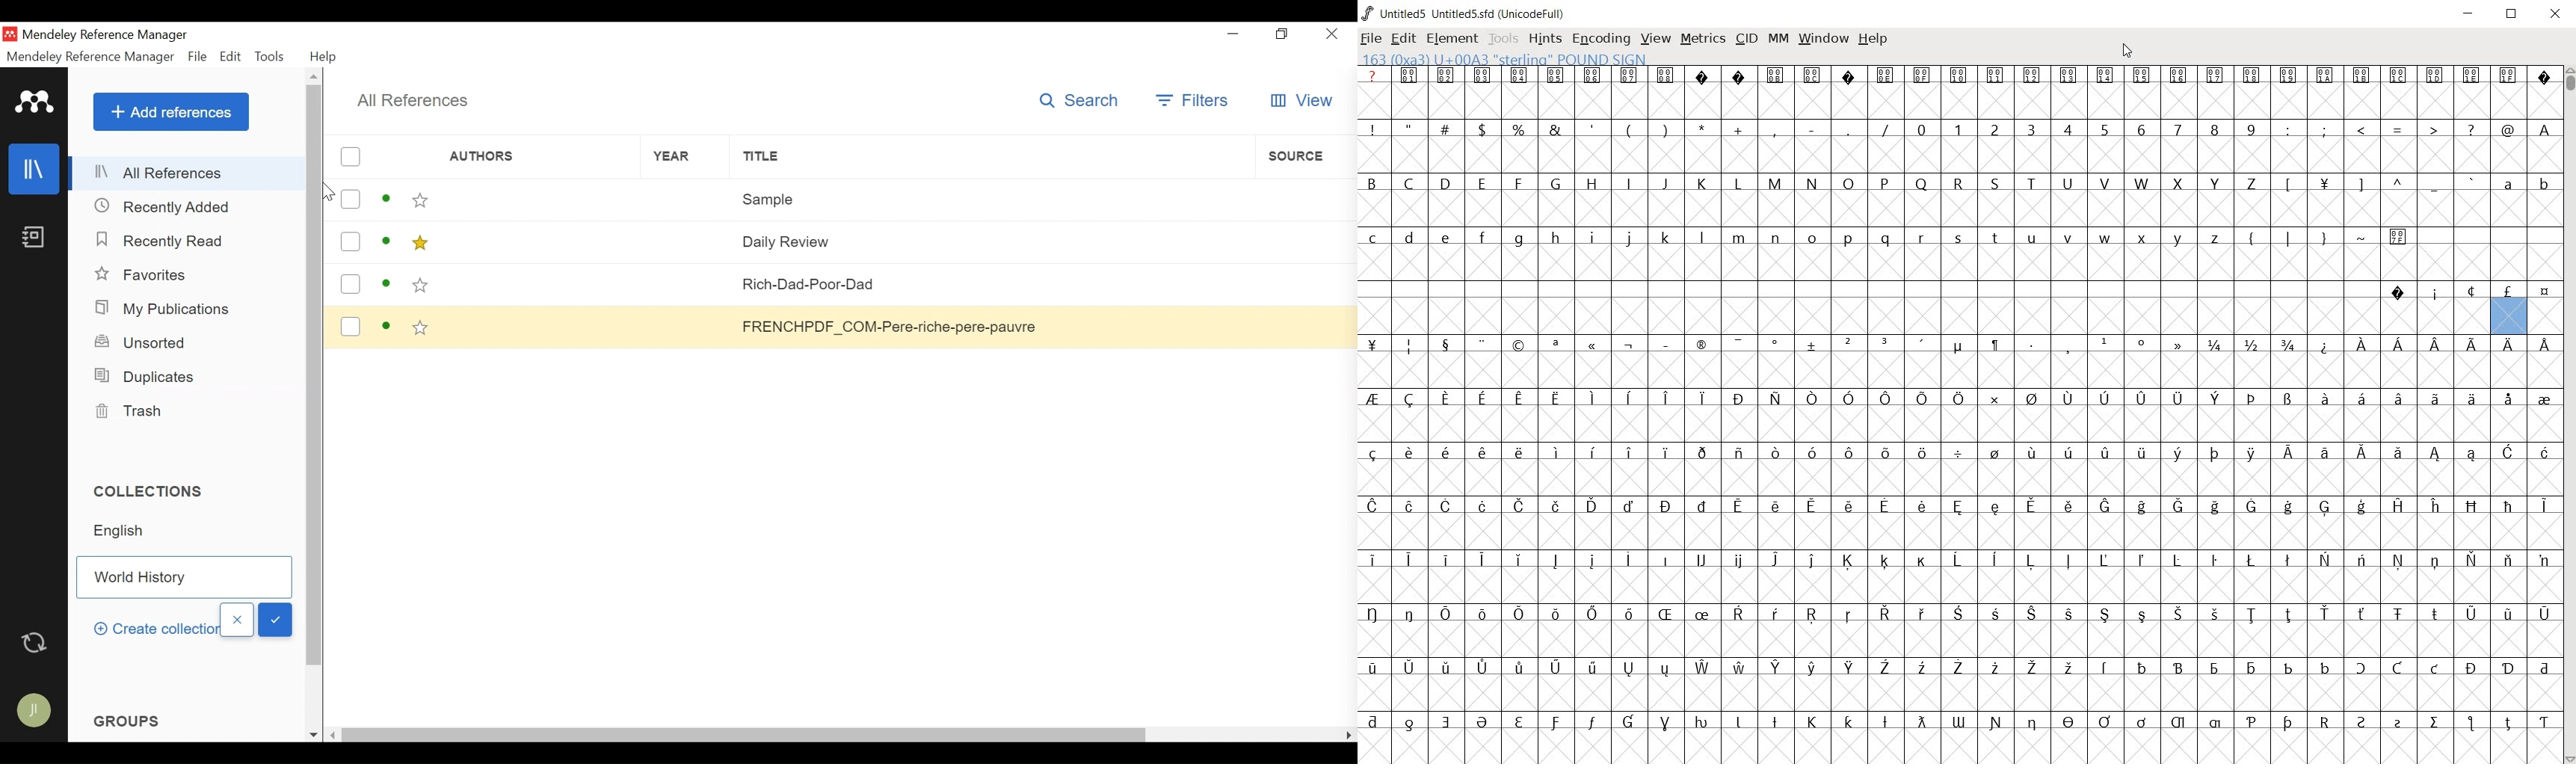  What do you see at coordinates (274, 620) in the screenshot?
I see `OK` at bounding box center [274, 620].